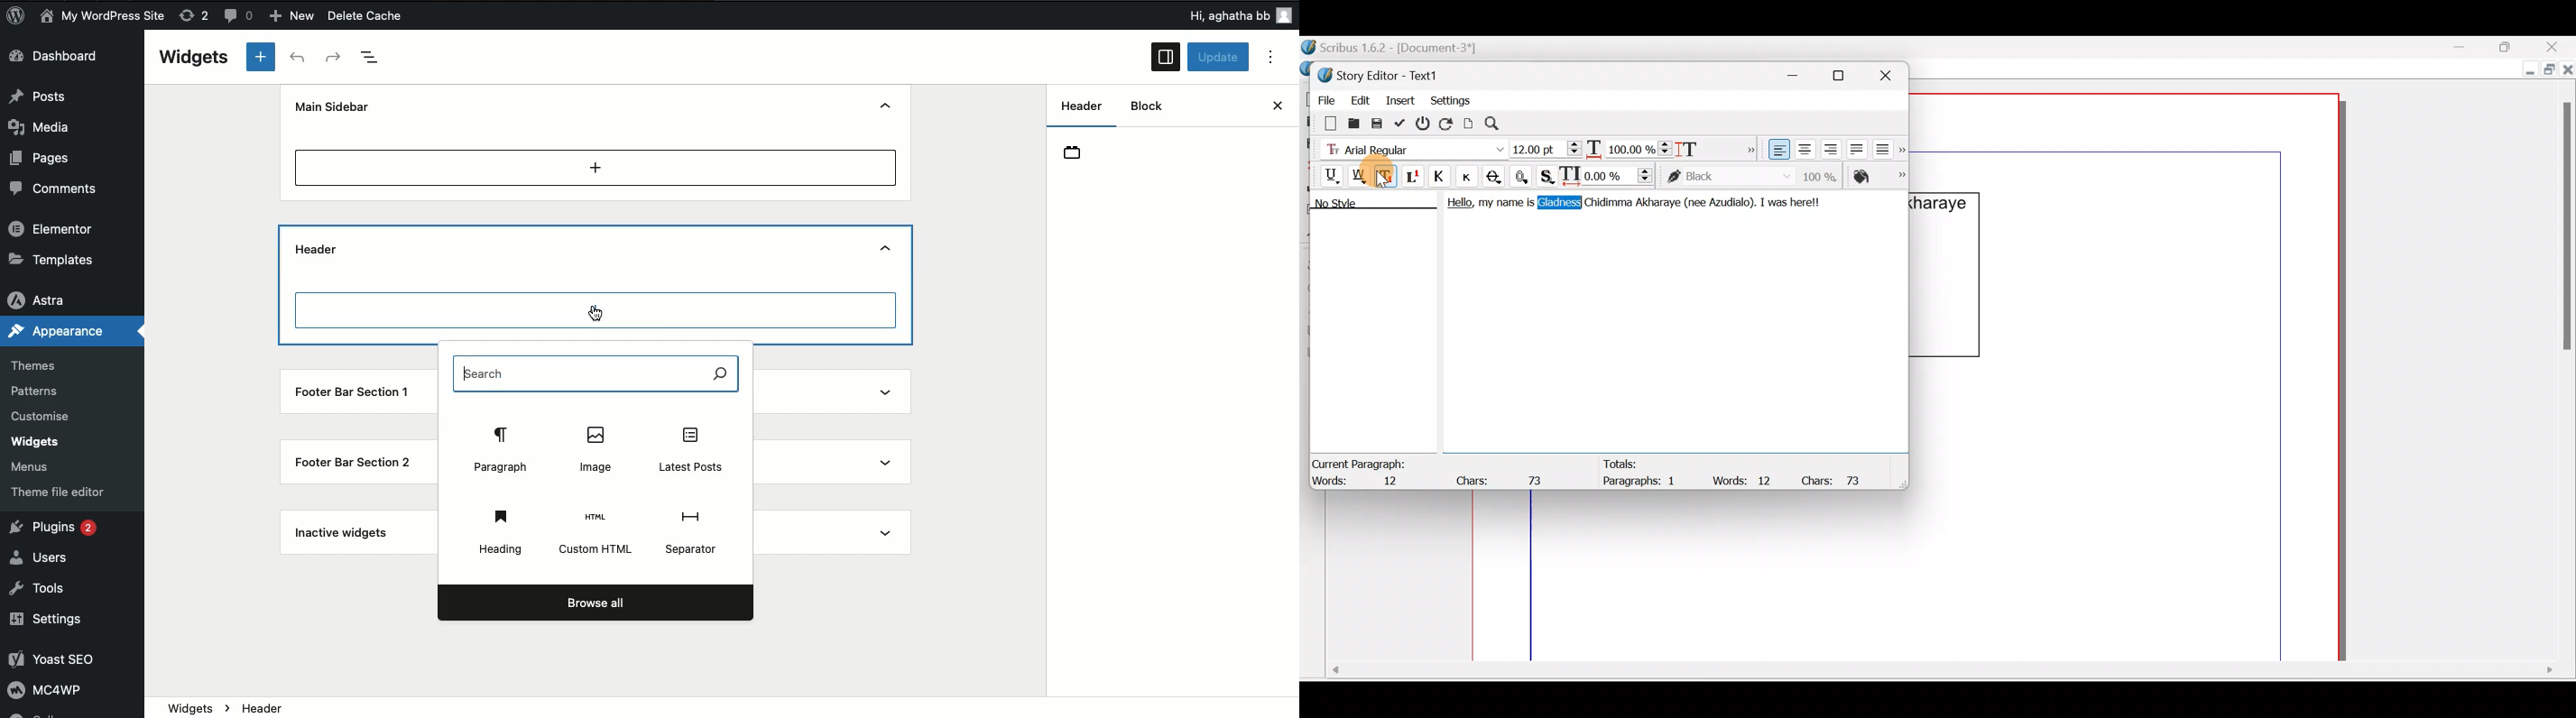 This screenshot has width=2576, height=728. What do you see at coordinates (1470, 176) in the screenshot?
I see `Small caps` at bounding box center [1470, 176].